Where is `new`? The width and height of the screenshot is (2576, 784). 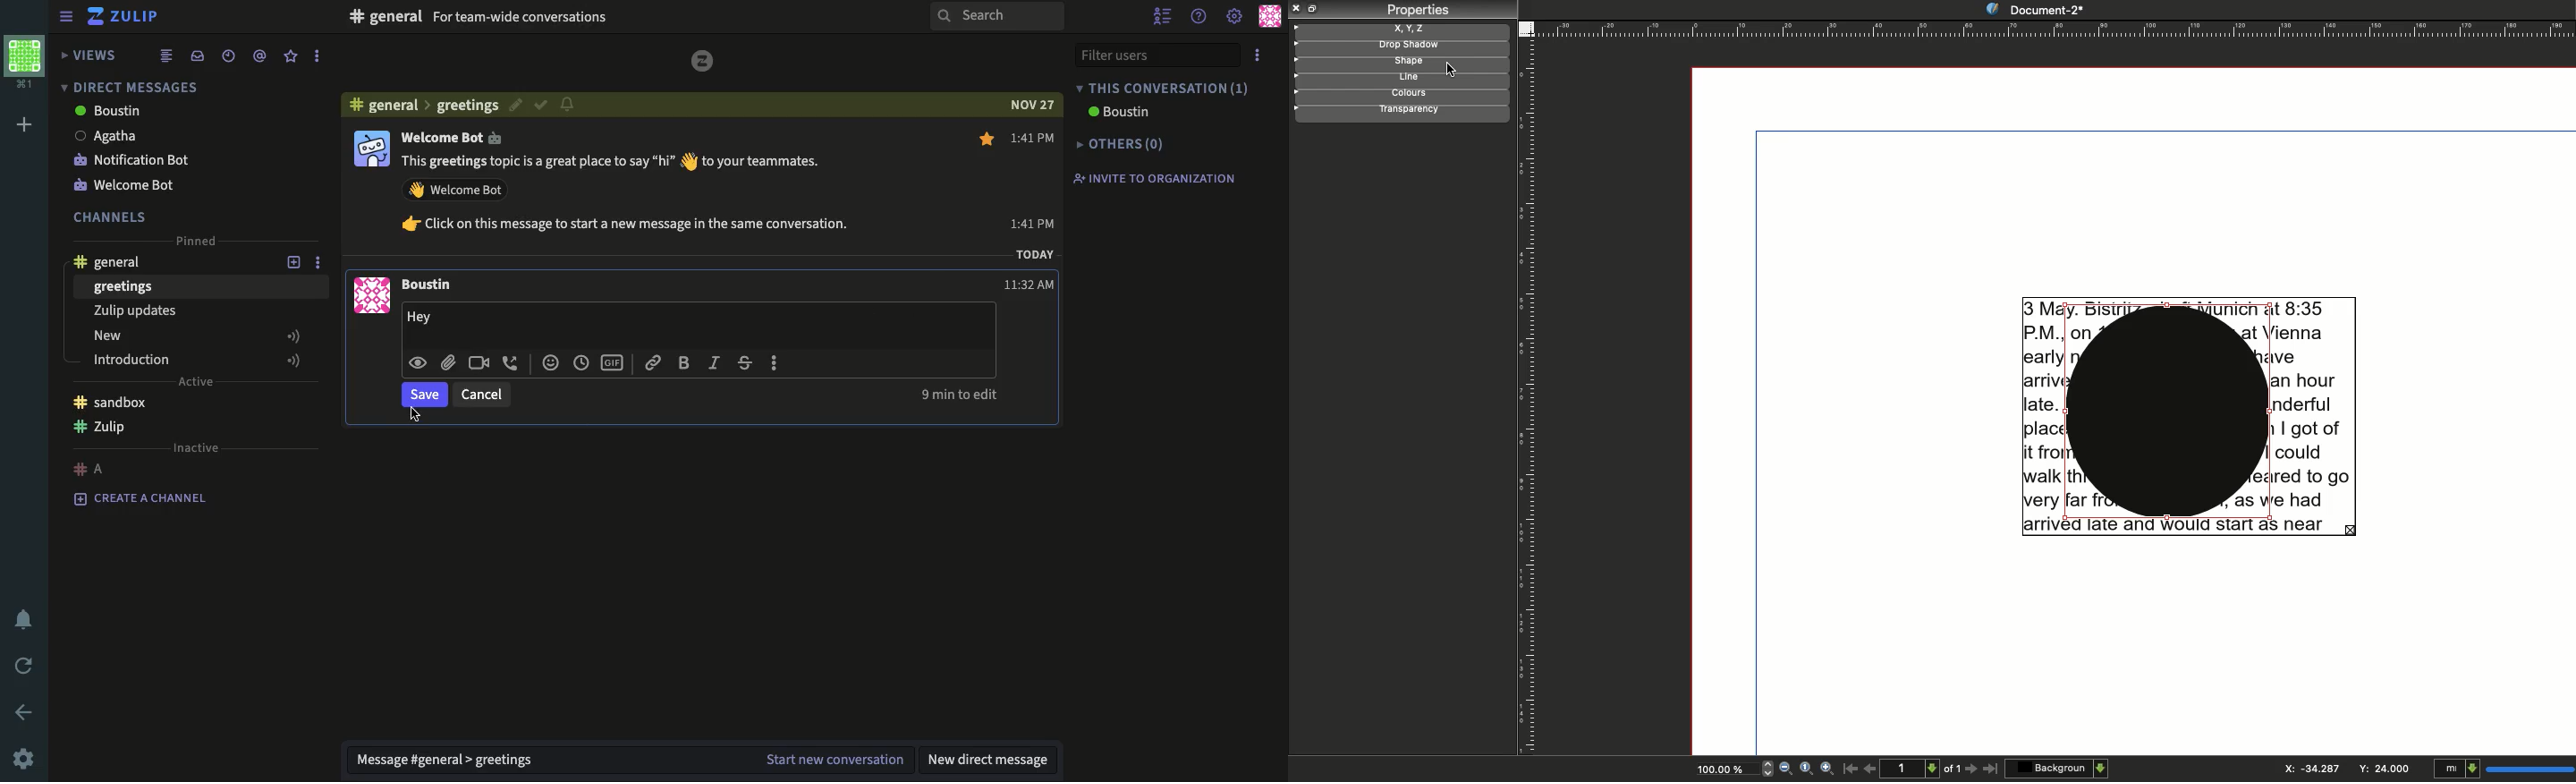
new is located at coordinates (198, 338).